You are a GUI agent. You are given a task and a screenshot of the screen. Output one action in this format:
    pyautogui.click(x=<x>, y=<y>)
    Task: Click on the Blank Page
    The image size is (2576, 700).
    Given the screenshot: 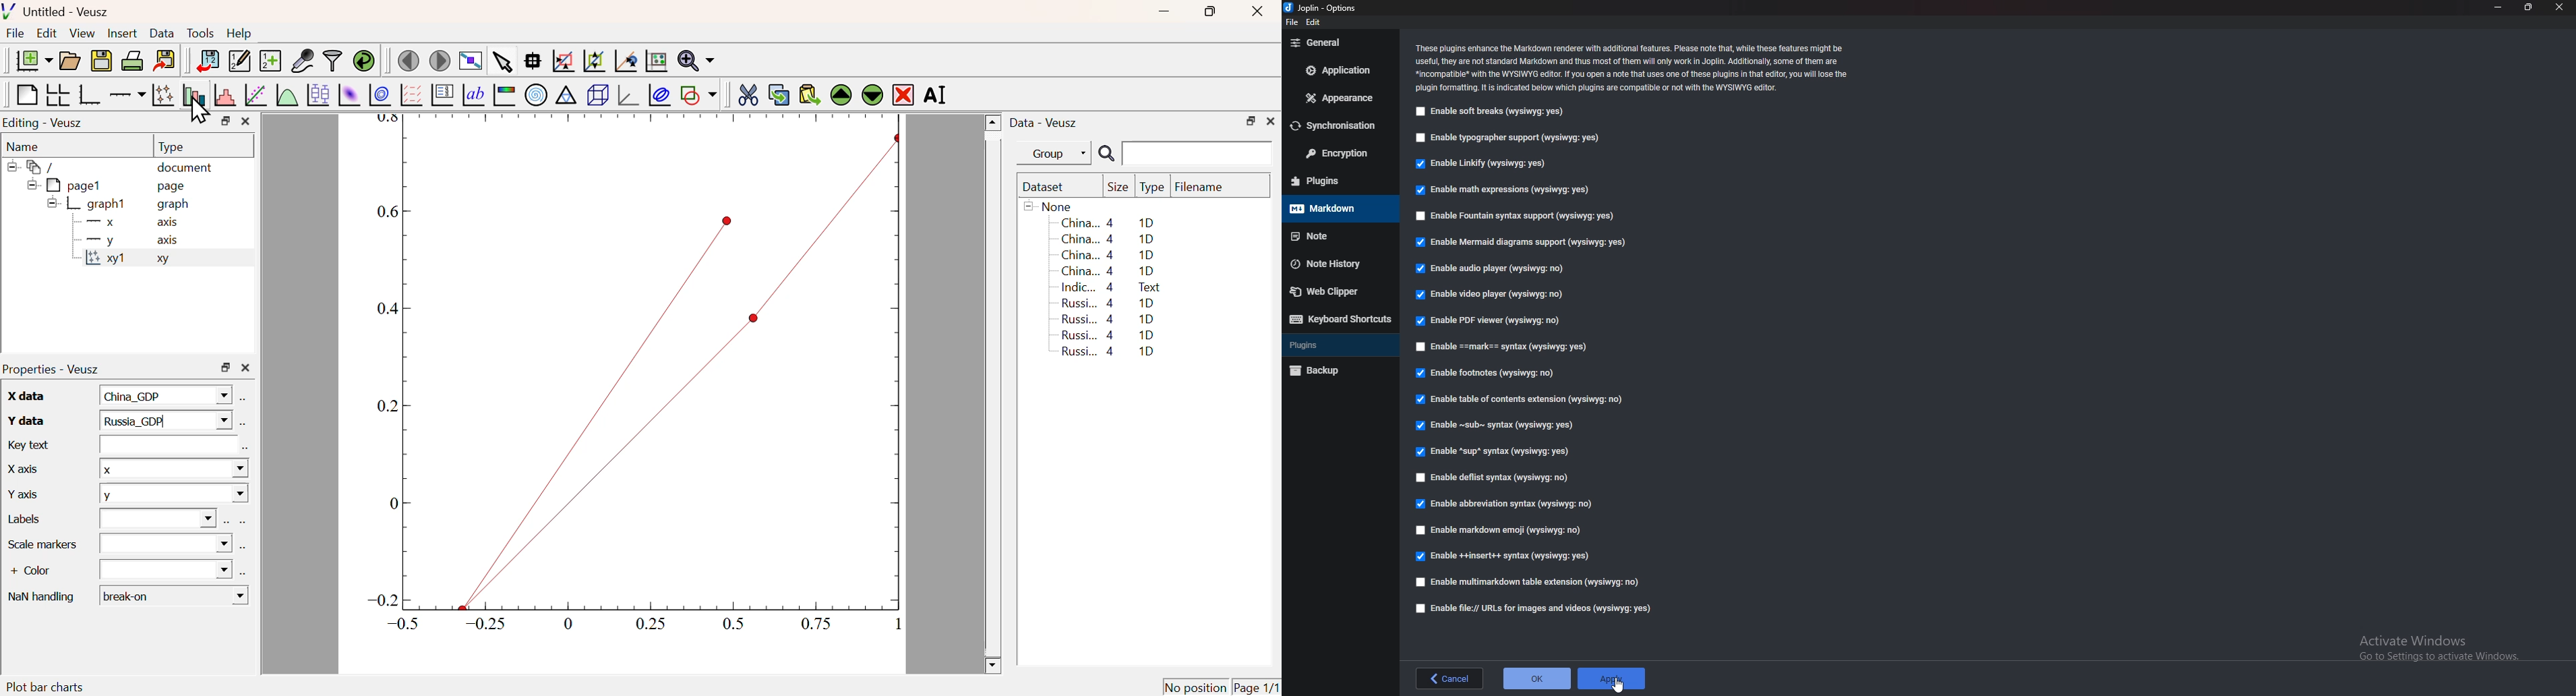 What is the action you would take?
    pyautogui.click(x=25, y=96)
    